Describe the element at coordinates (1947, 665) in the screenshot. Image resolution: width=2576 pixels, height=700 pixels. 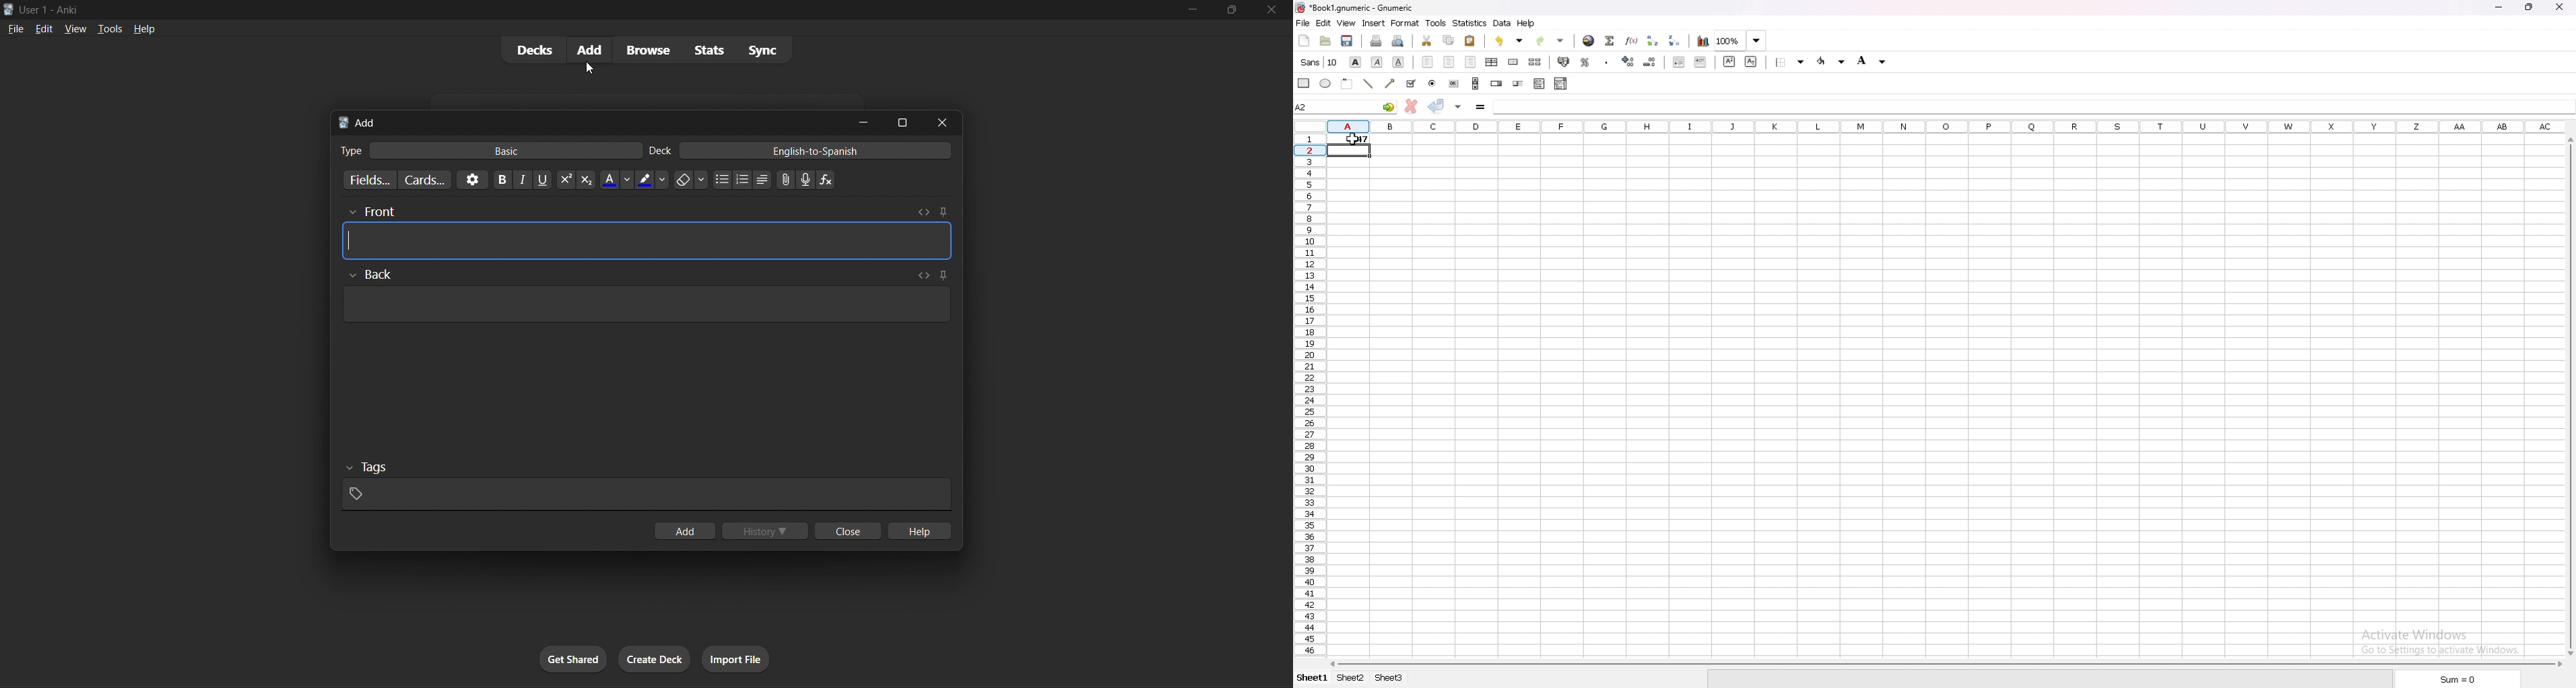
I see `scroll bar` at that location.